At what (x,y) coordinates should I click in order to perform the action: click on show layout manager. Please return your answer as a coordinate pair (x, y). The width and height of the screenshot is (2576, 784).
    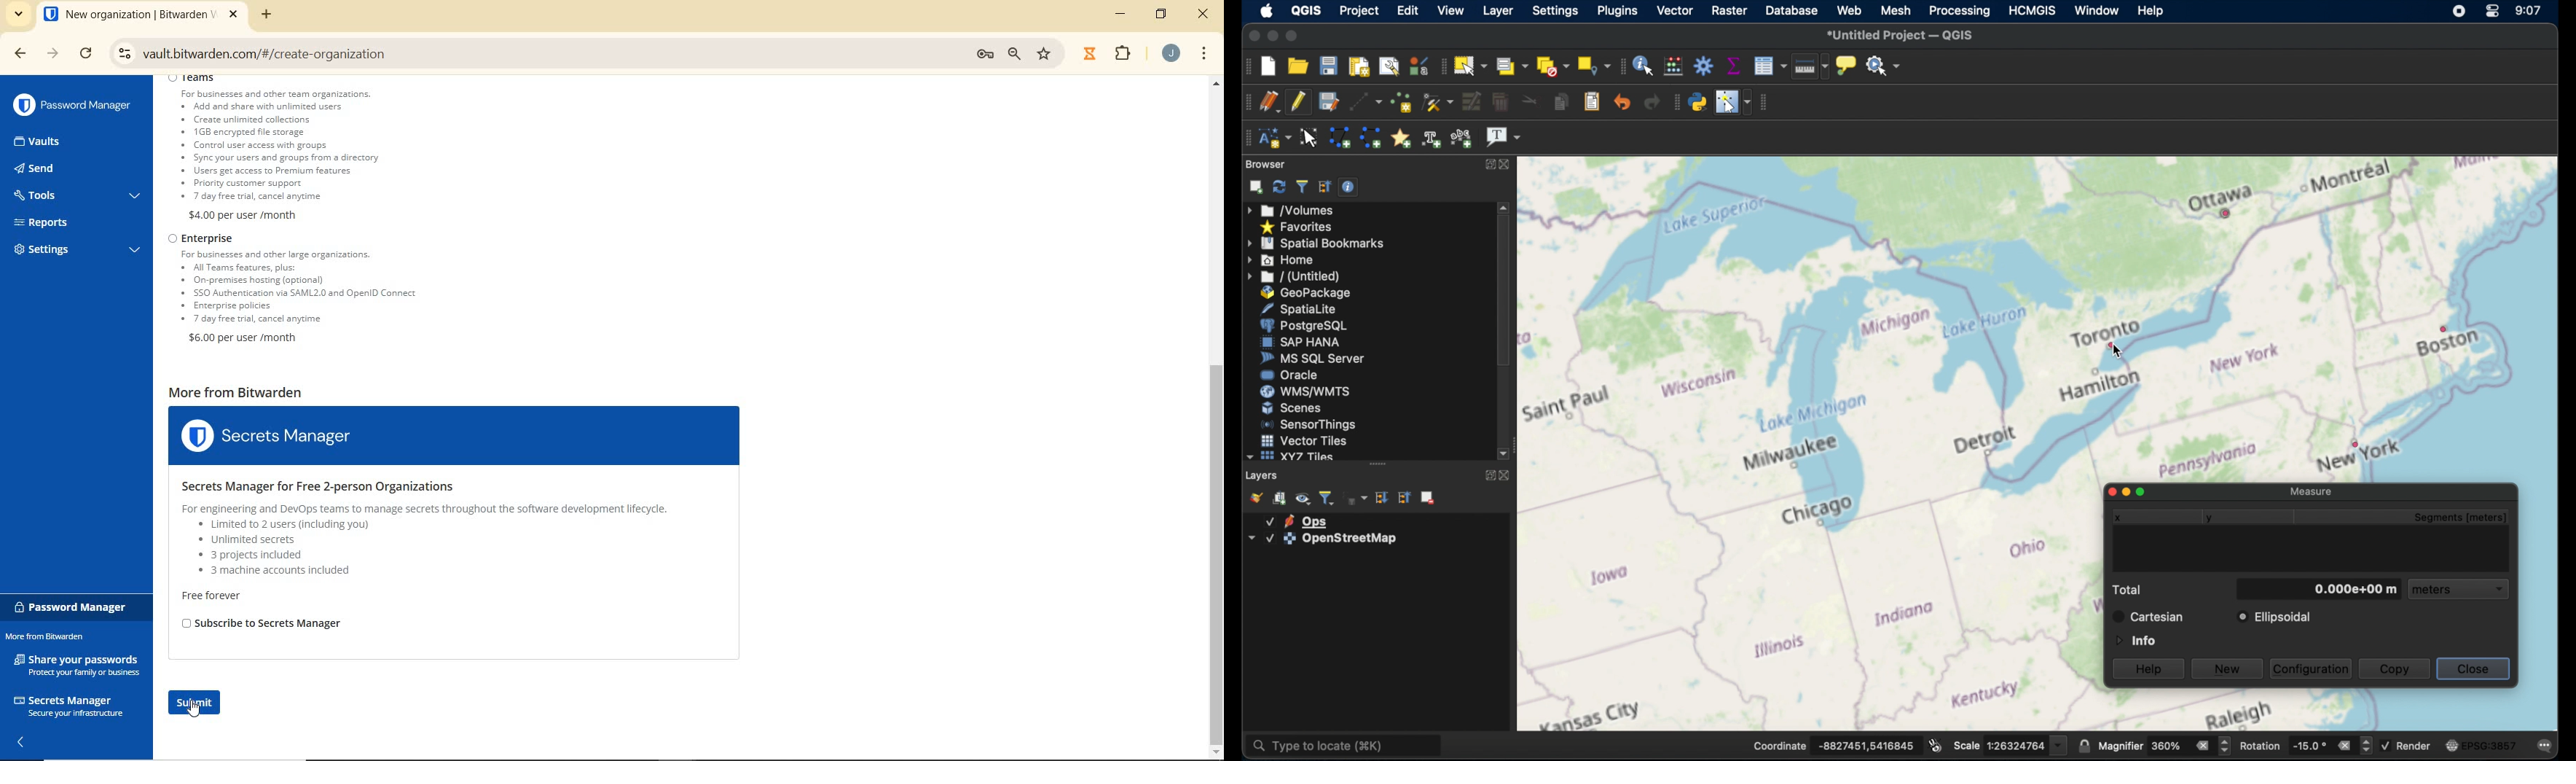
    Looking at the image, I should click on (1389, 64).